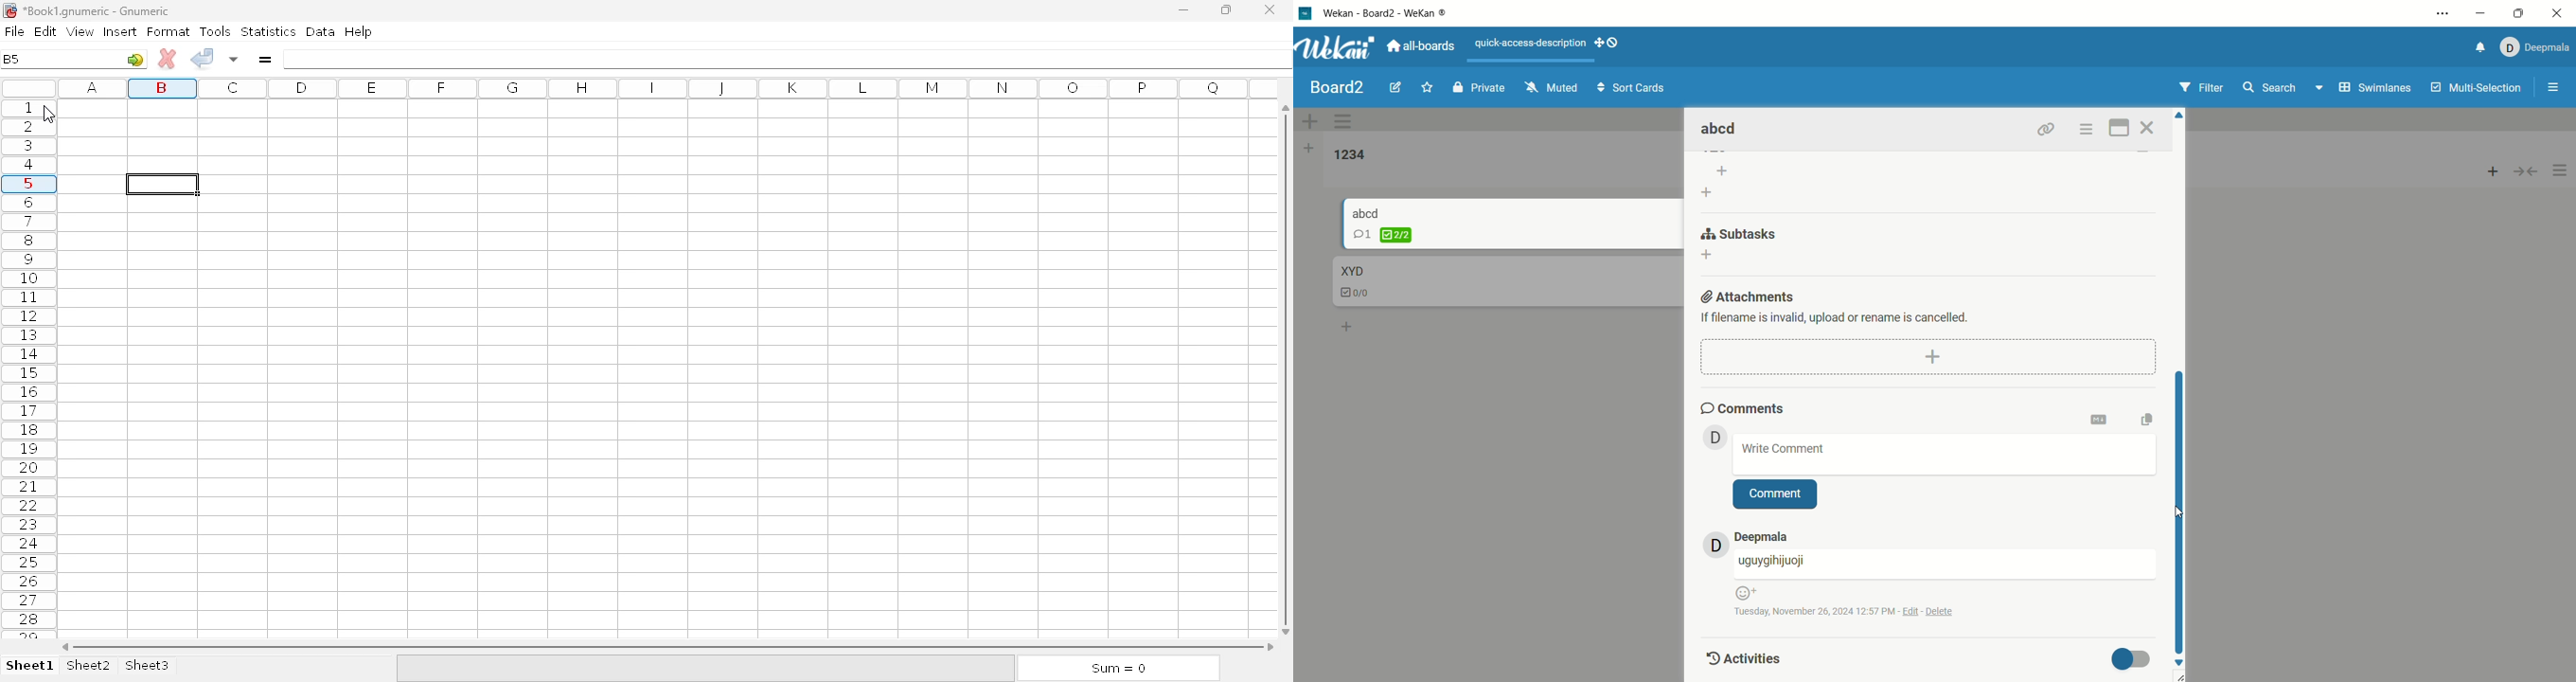 This screenshot has height=700, width=2576. I want to click on add, so click(1712, 256).